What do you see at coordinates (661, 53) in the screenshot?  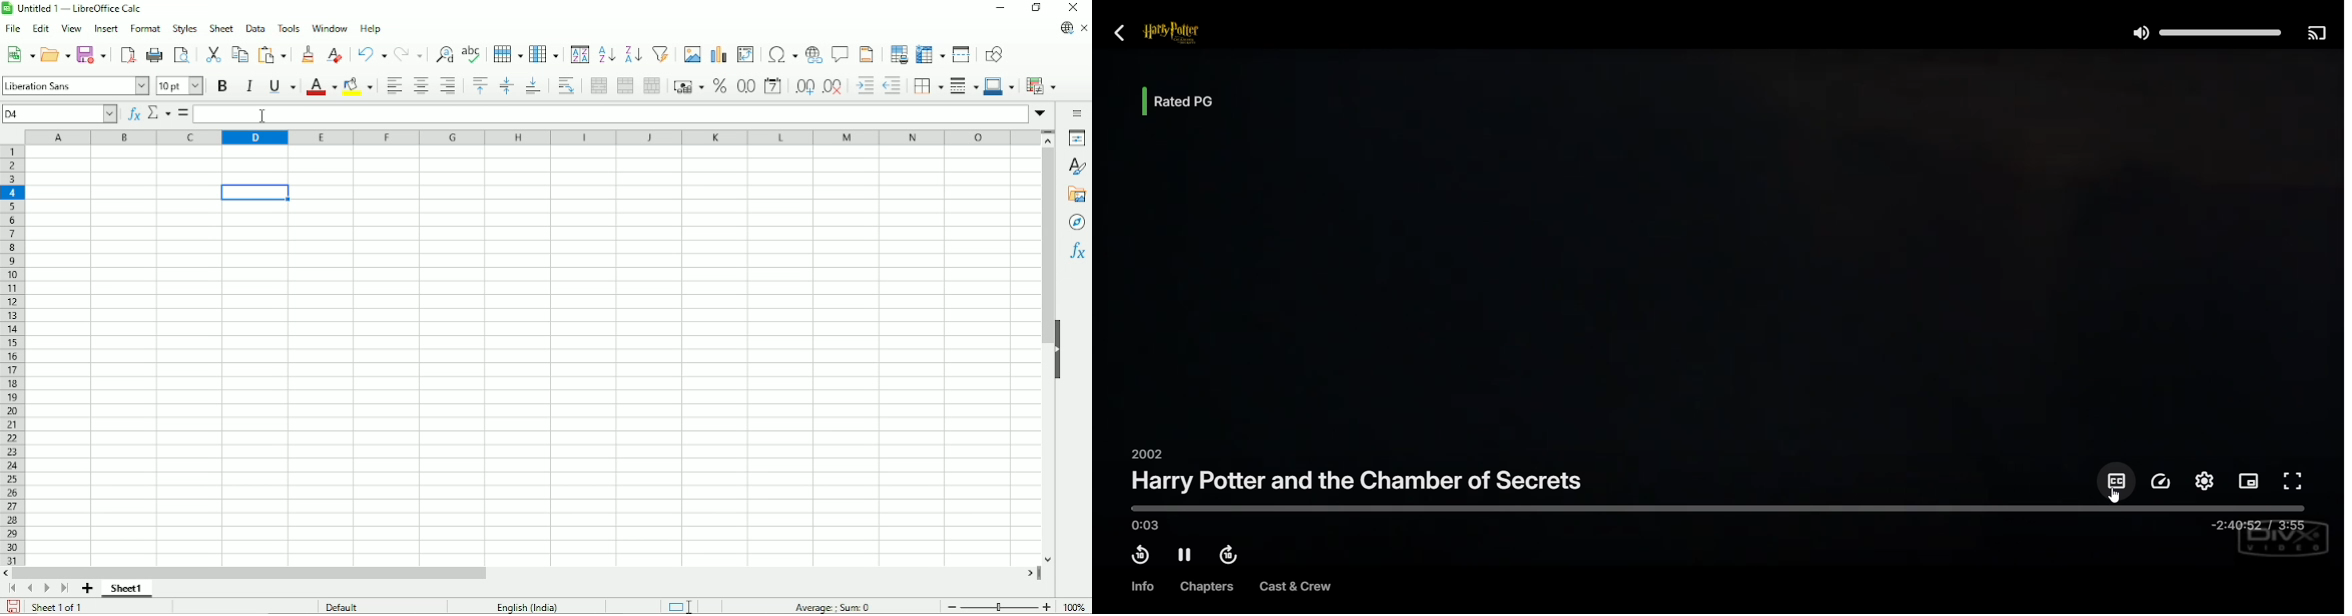 I see `Autofilter` at bounding box center [661, 53].